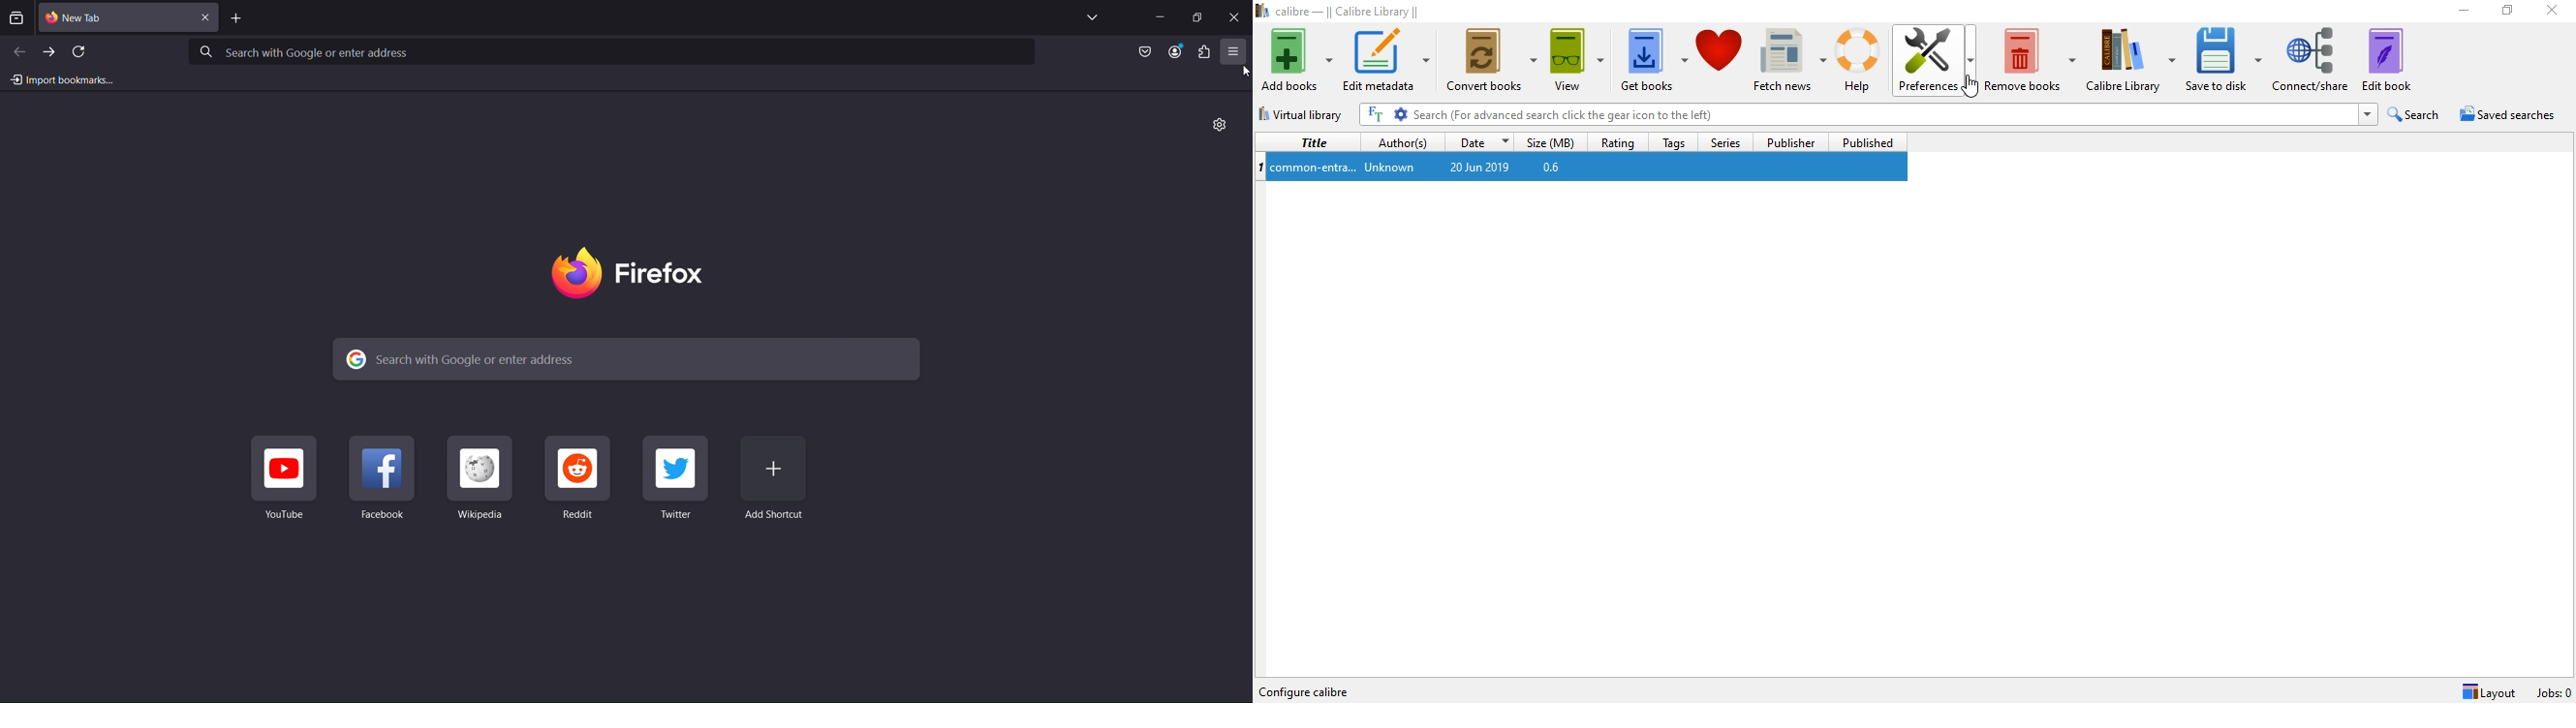 The width and height of the screenshot is (2576, 728). Describe the element at coordinates (1236, 15) in the screenshot. I see `Close` at that location.